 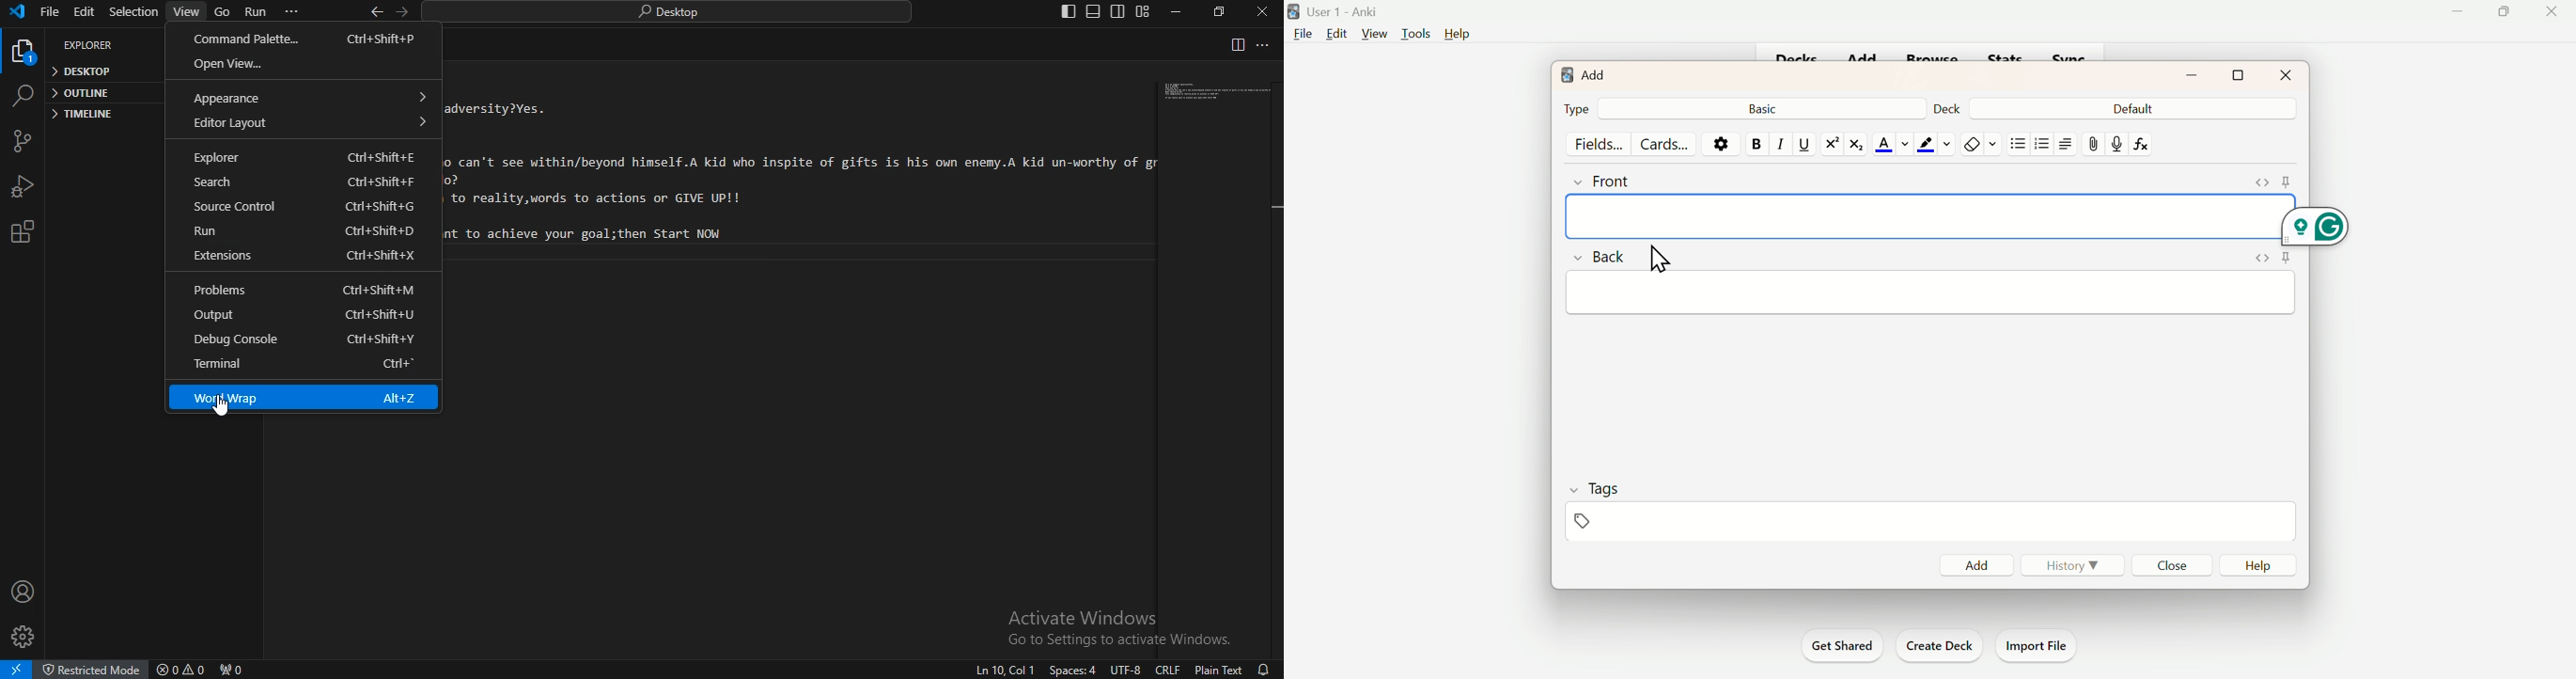 What do you see at coordinates (1972, 563) in the screenshot?
I see `Add` at bounding box center [1972, 563].